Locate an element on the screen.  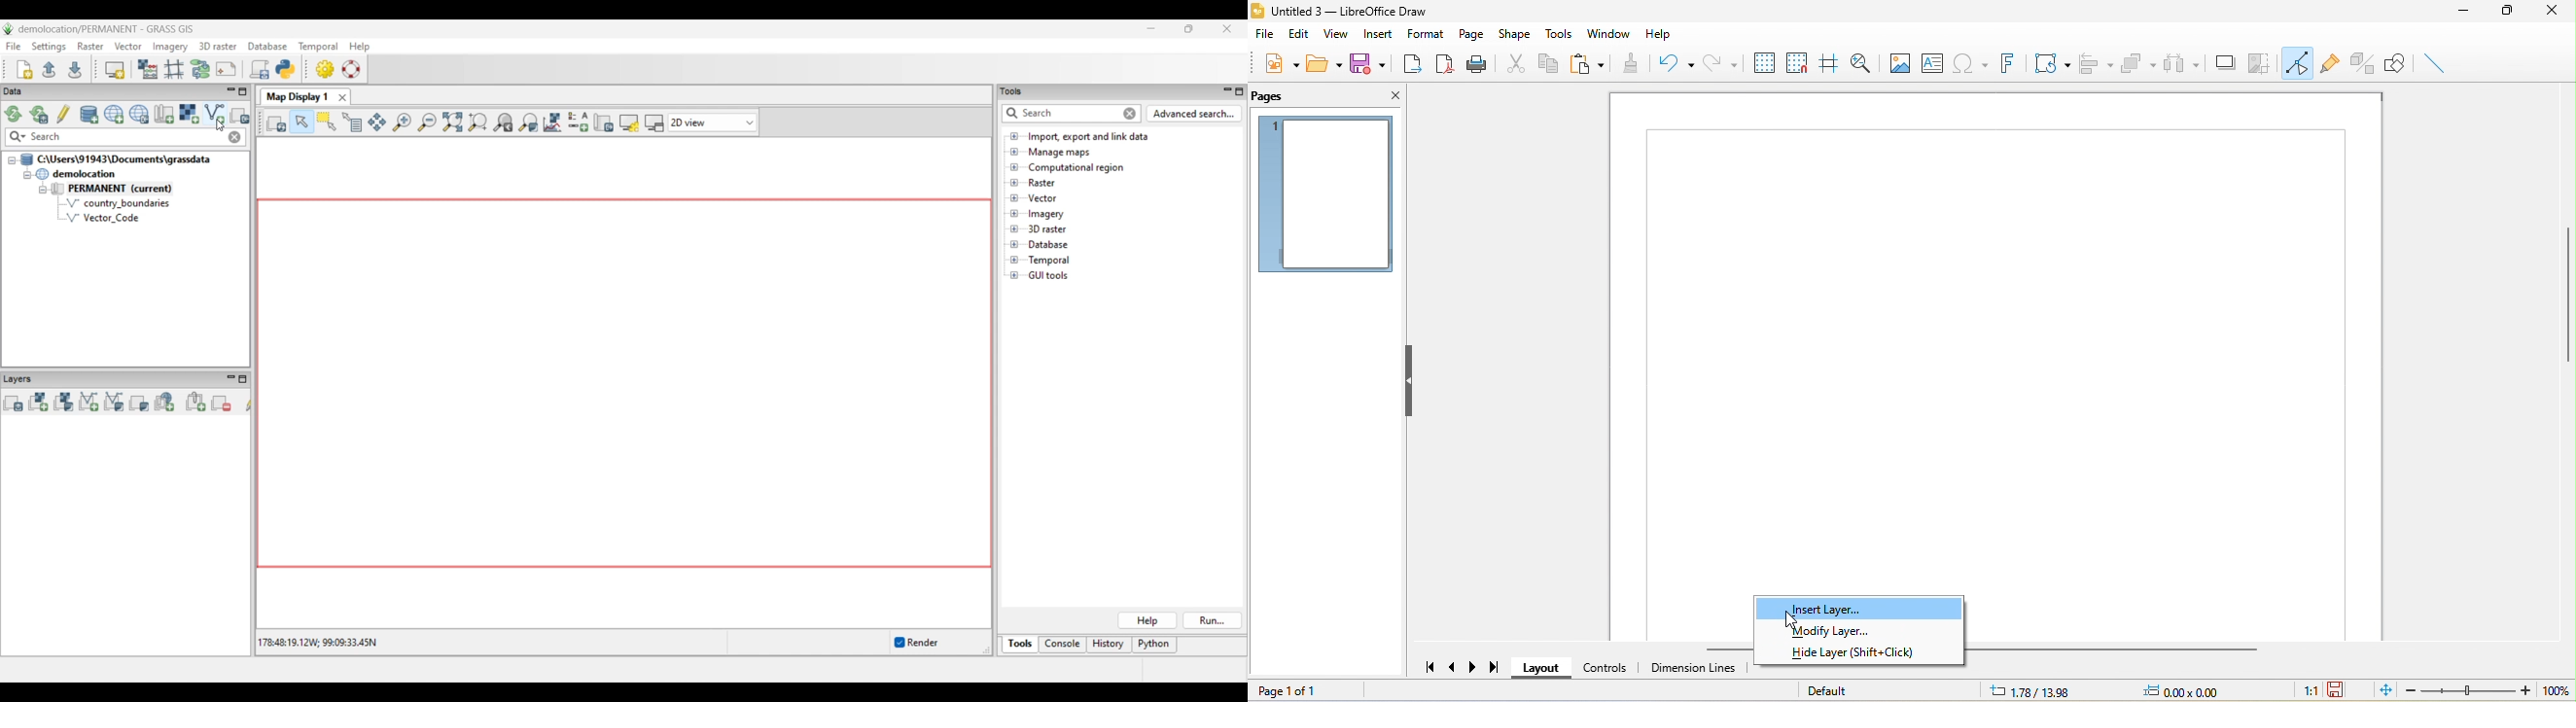
gluepoint function is located at coordinates (2332, 63).